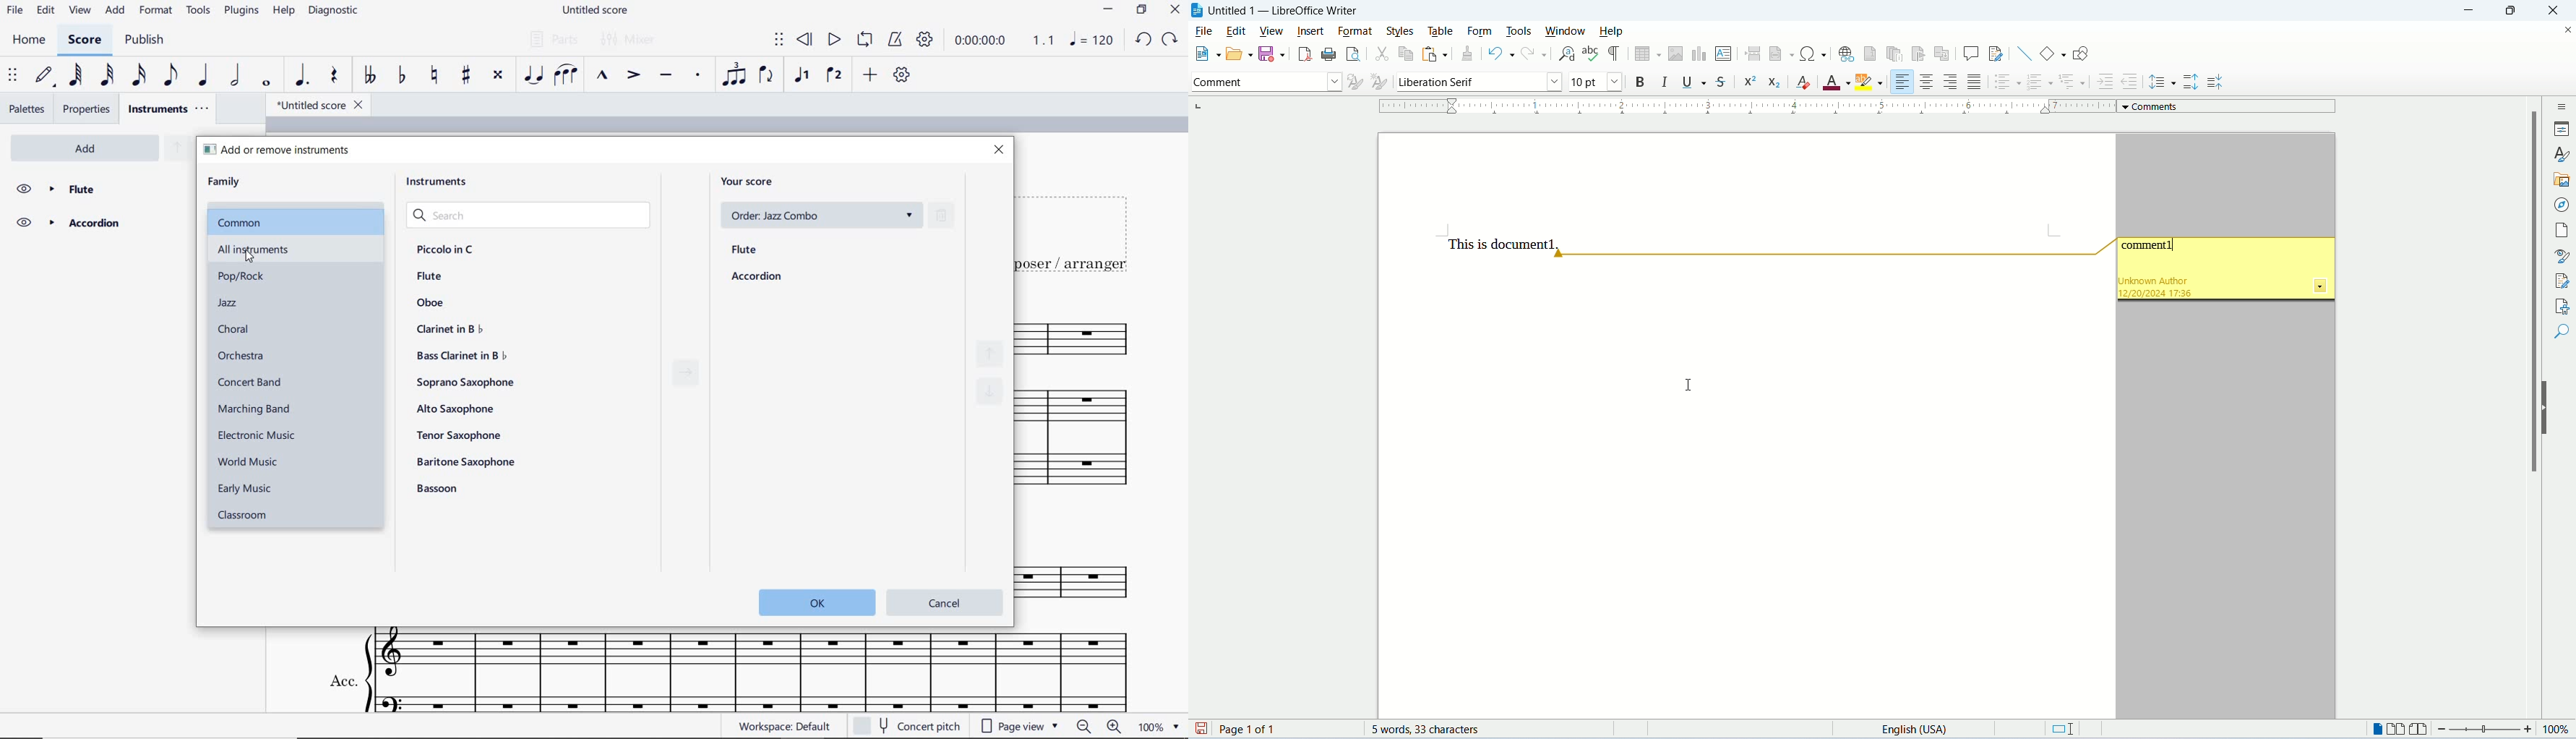 Image resolution: width=2576 pixels, height=756 pixels. I want to click on properties, so click(88, 109).